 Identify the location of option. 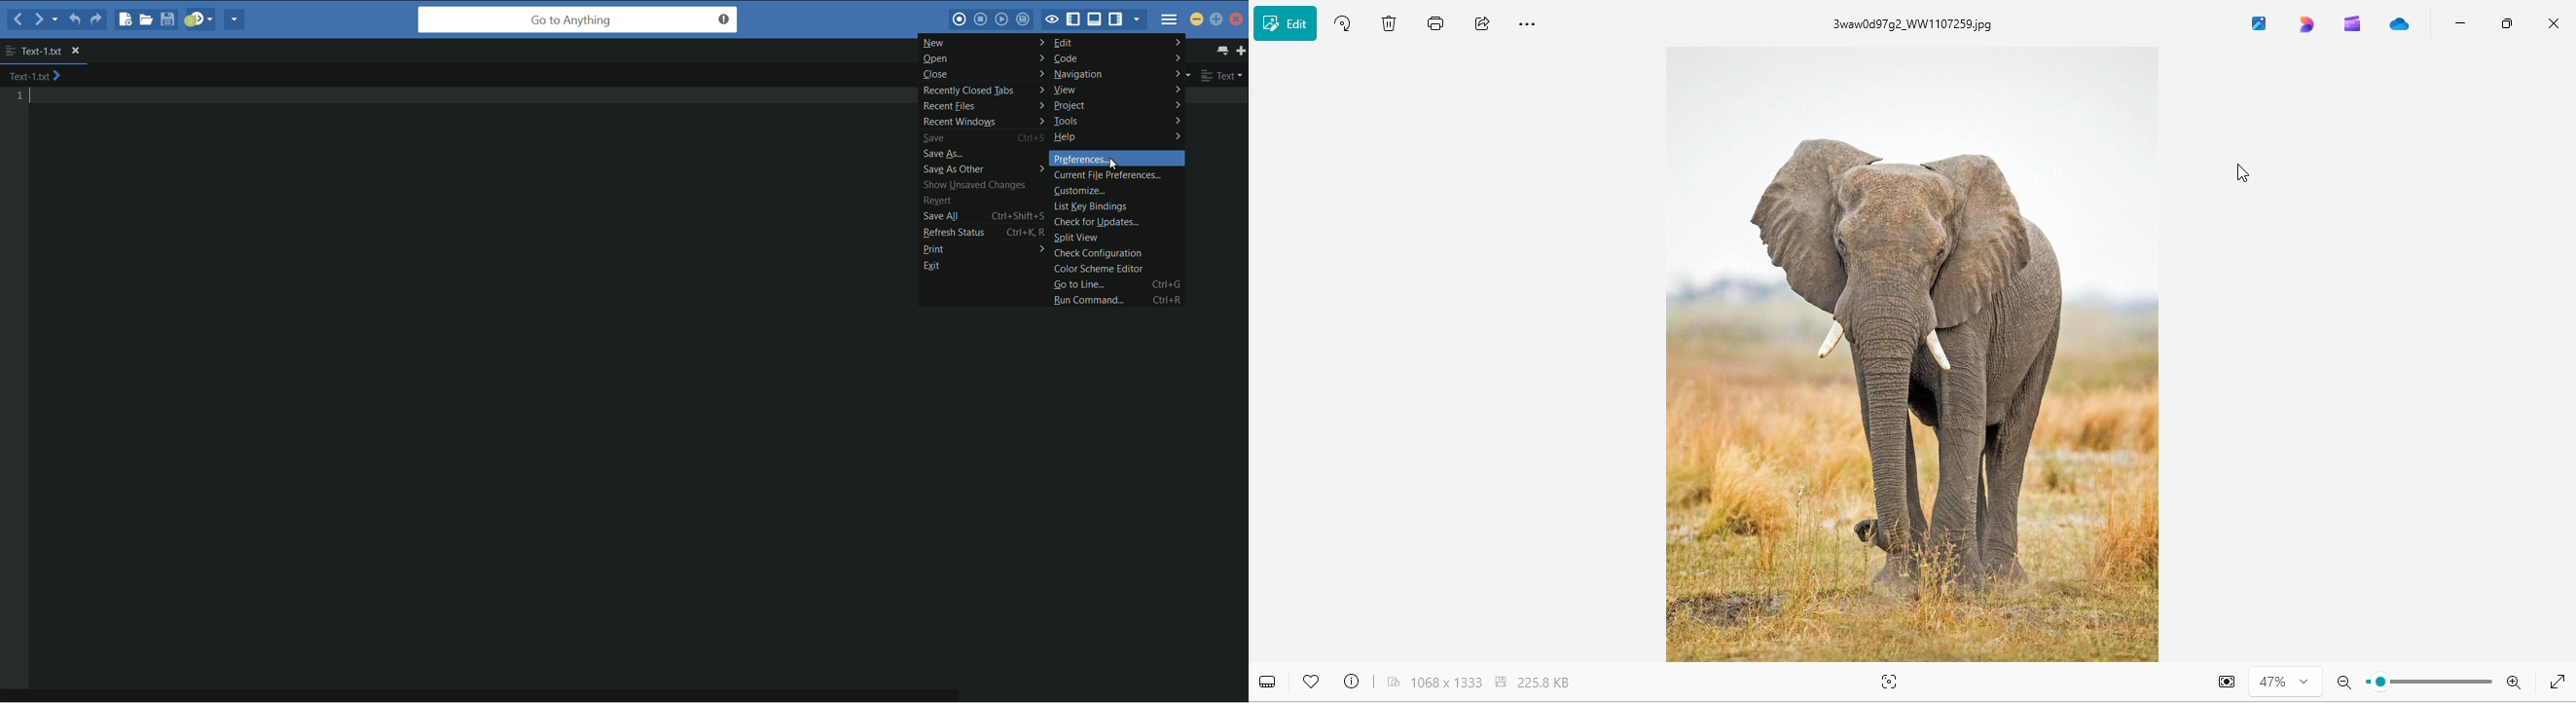
(1533, 22).